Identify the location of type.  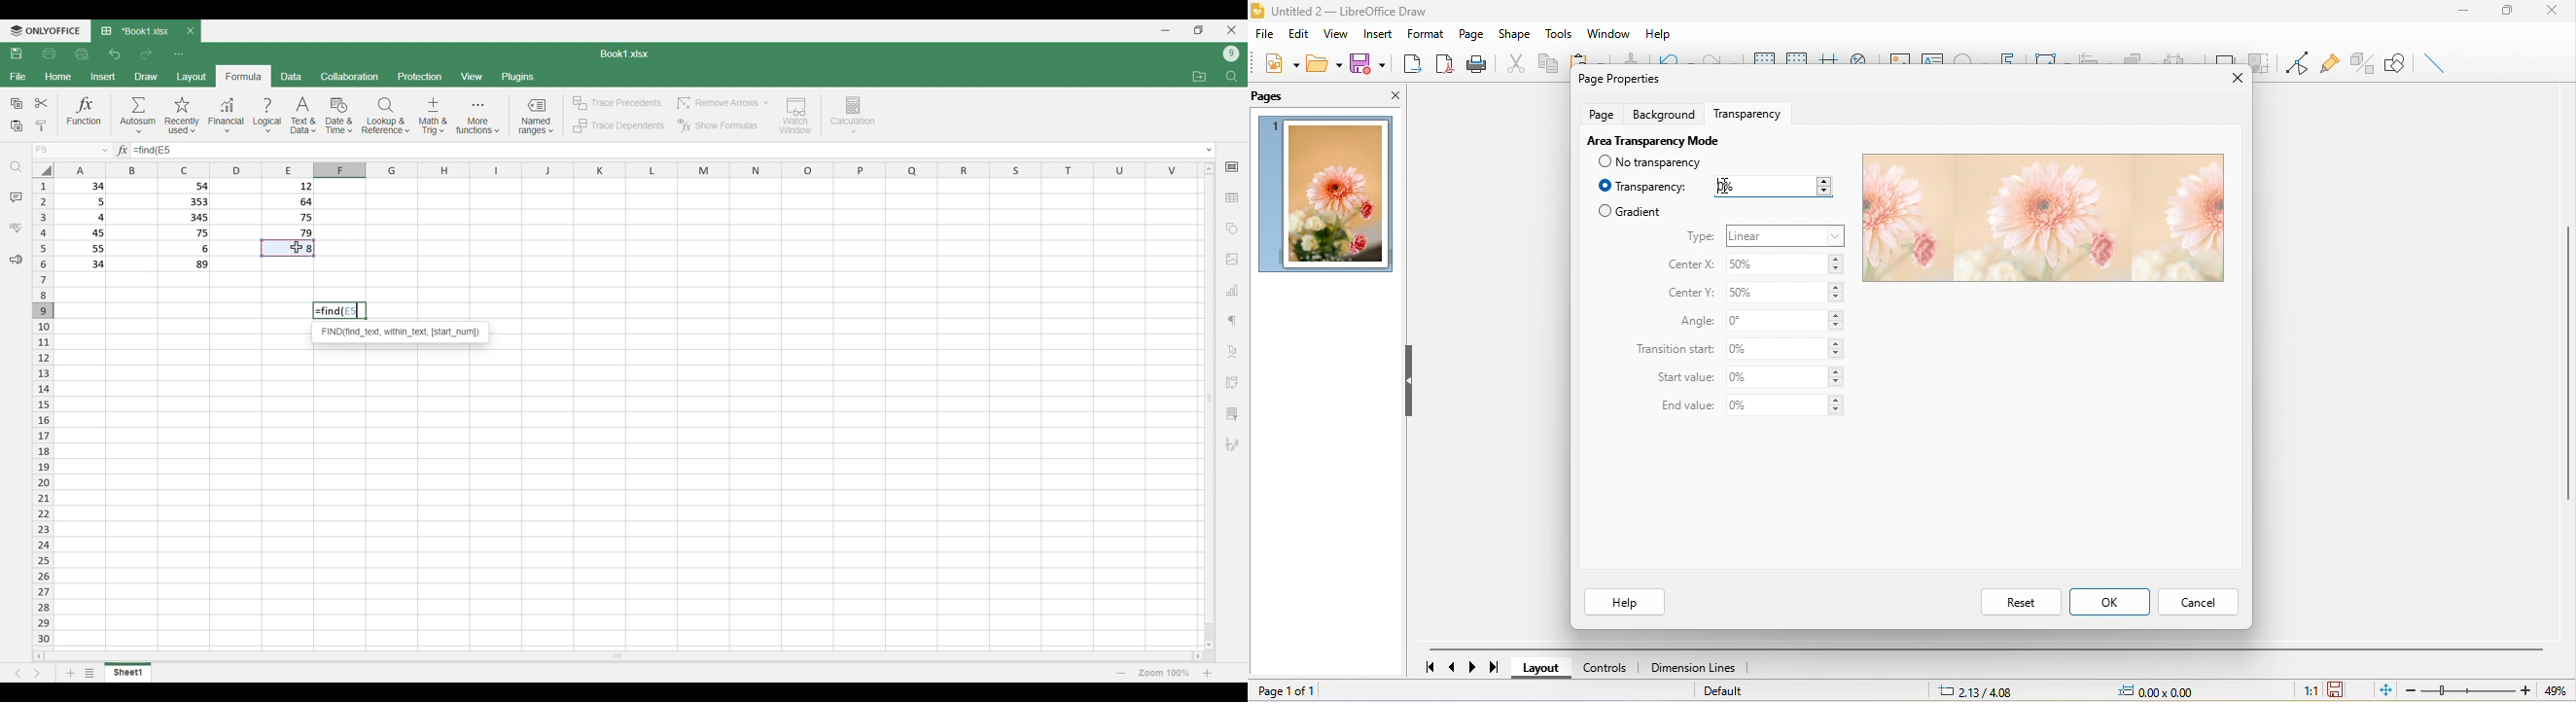
(1701, 237).